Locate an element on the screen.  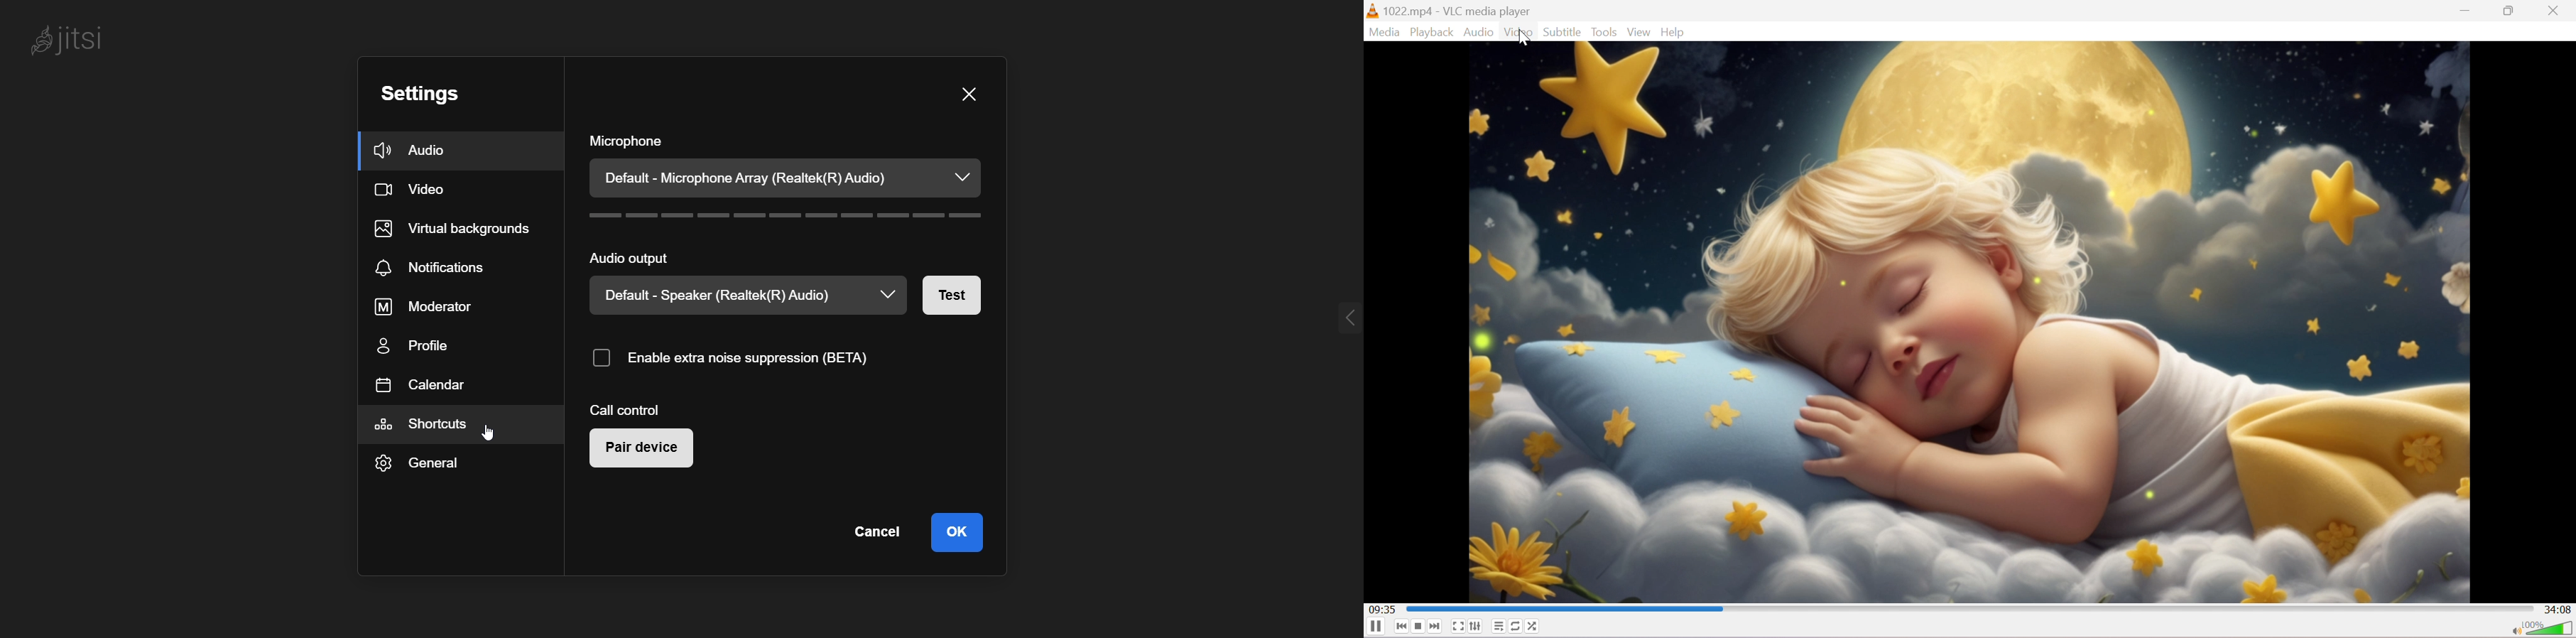
Volume is located at coordinates (2550, 629).